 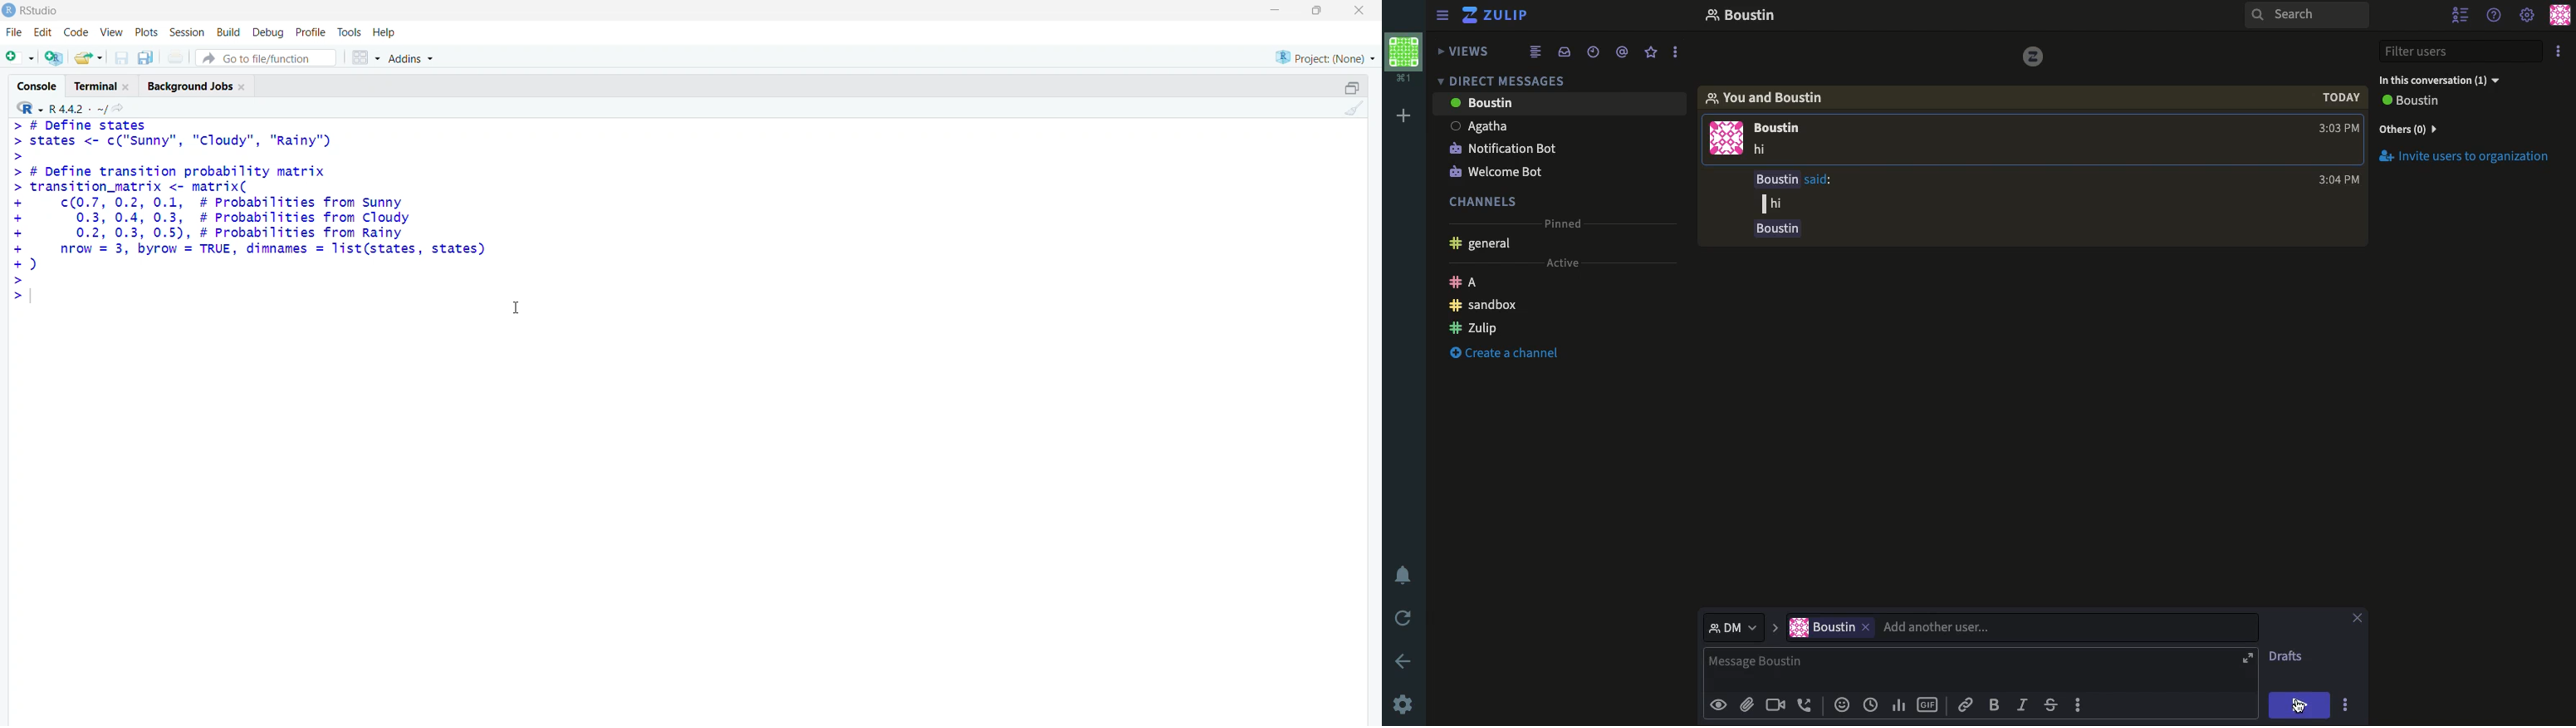 I want to click on open an existing file, so click(x=89, y=57).